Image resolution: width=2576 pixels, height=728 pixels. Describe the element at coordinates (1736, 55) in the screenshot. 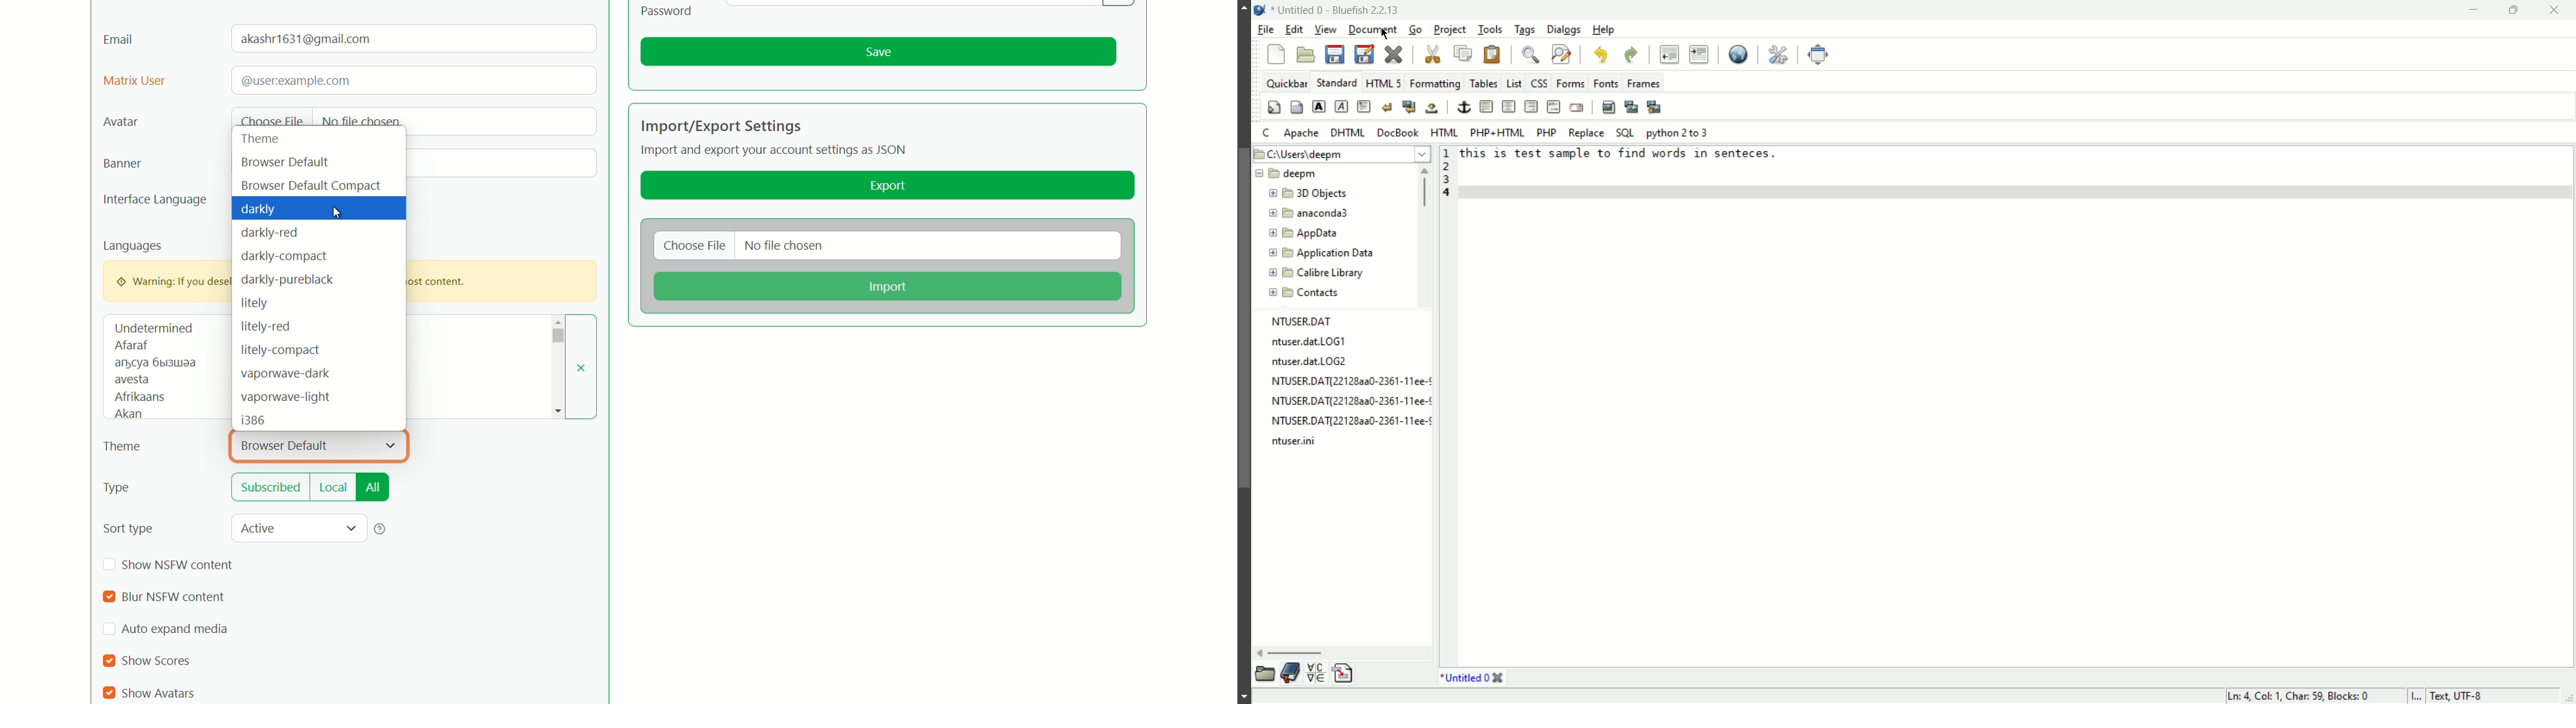

I see `view in browser` at that location.